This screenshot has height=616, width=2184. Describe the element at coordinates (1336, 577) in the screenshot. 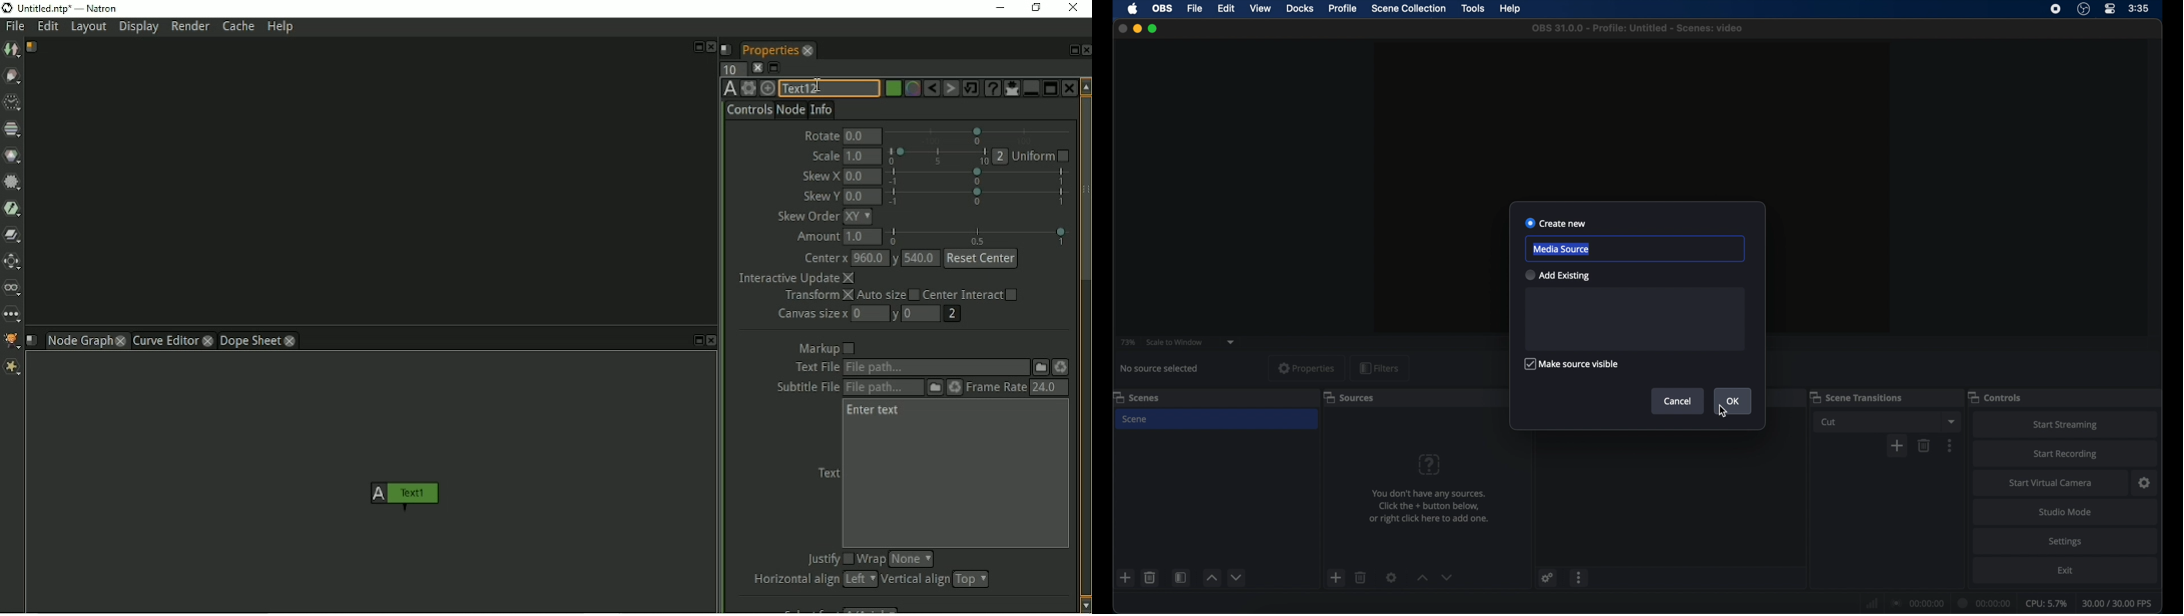

I see `add` at that location.